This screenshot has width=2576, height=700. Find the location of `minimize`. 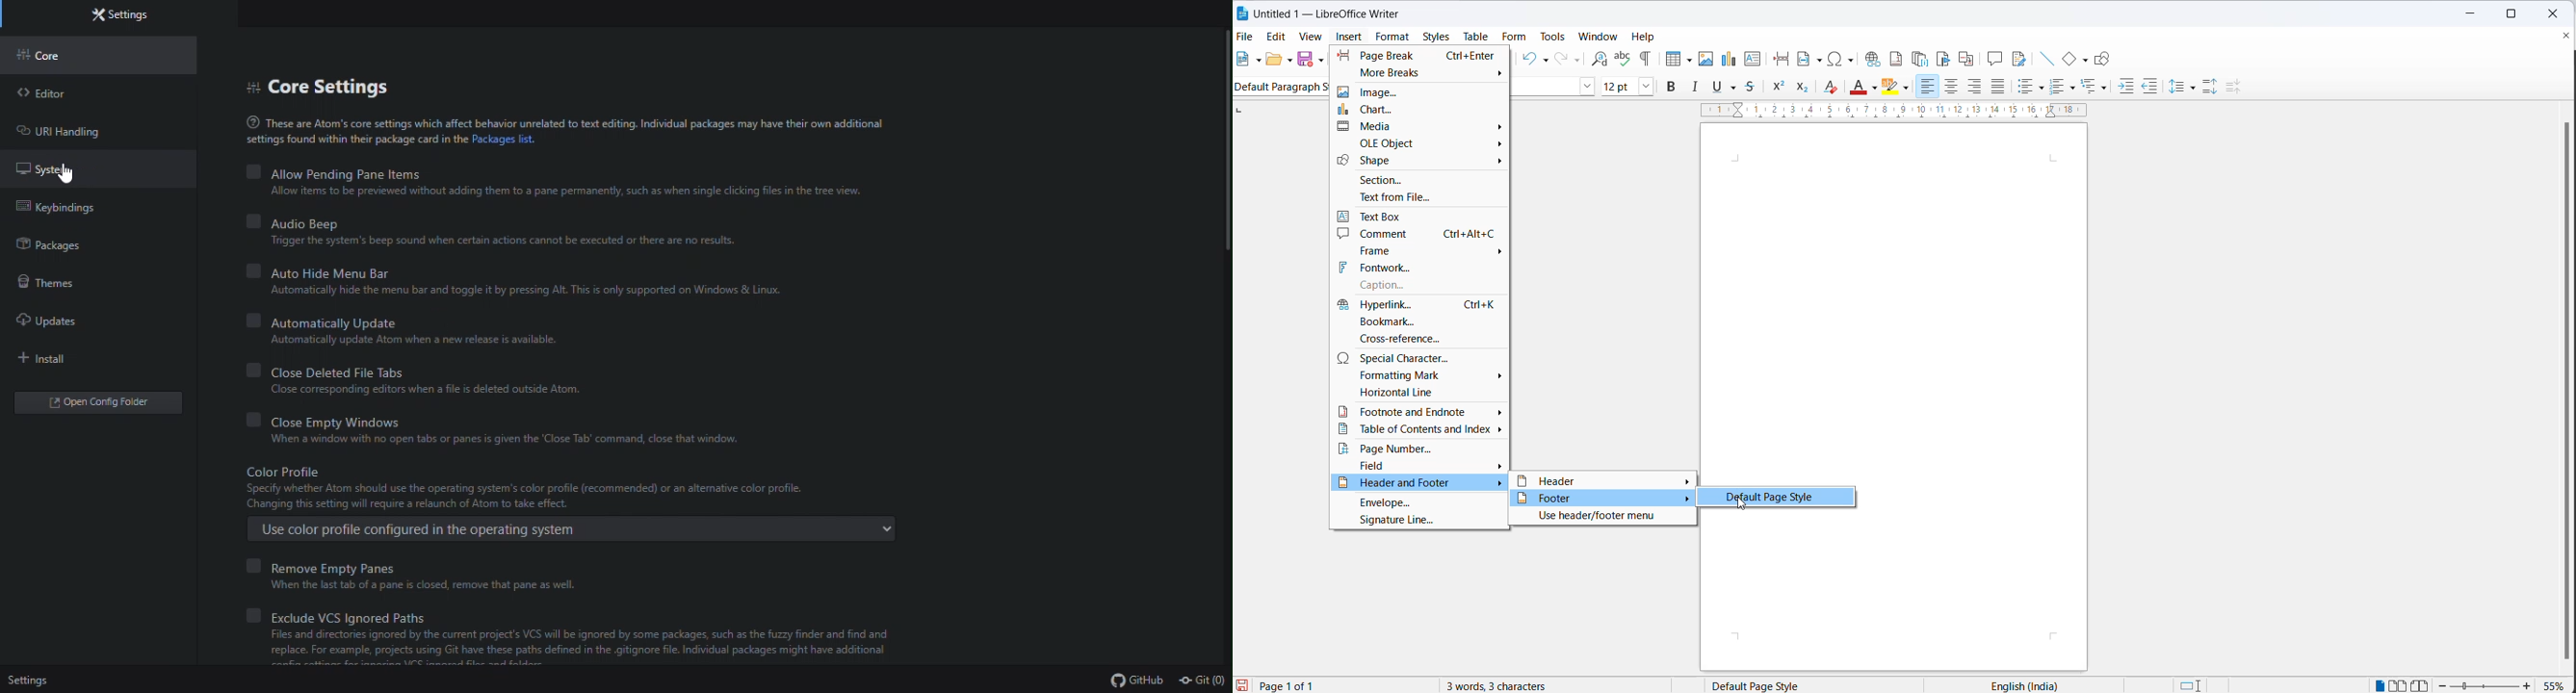

minimize is located at coordinates (2471, 14).